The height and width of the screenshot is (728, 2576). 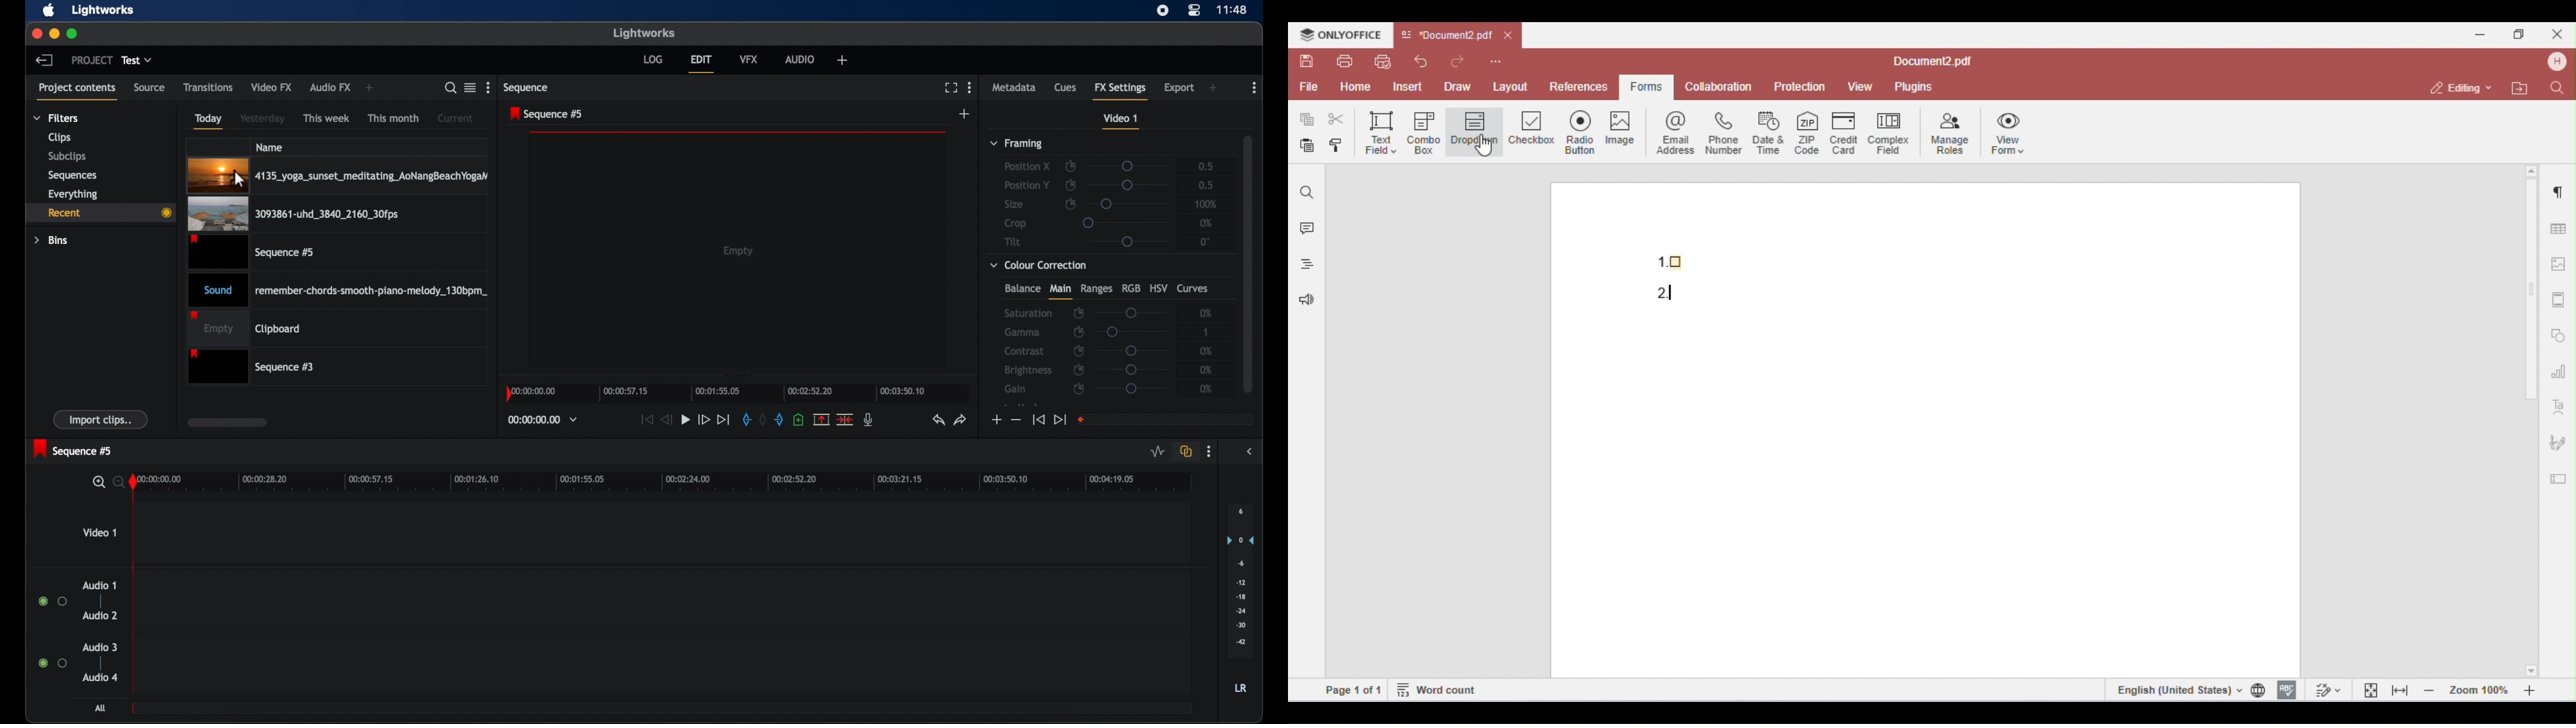 What do you see at coordinates (1206, 204) in the screenshot?
I see `100%` at bounding box center [1206, 204].